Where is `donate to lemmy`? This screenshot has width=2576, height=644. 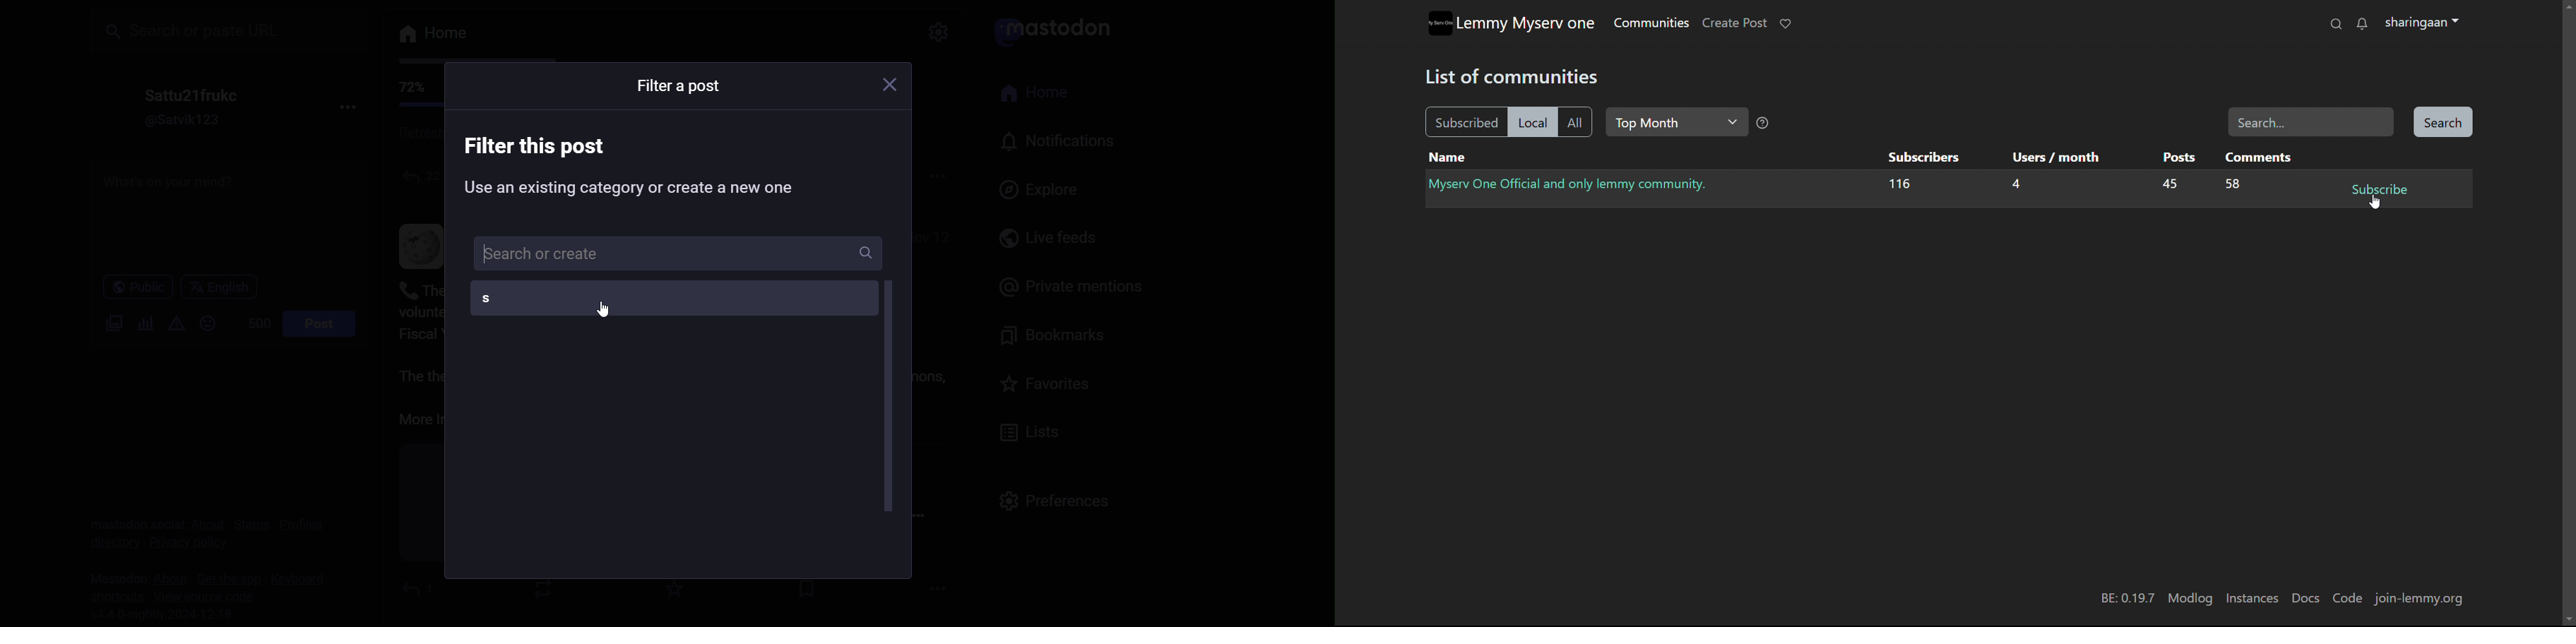
donate to lemmy is located at coordinates (1786, 23).